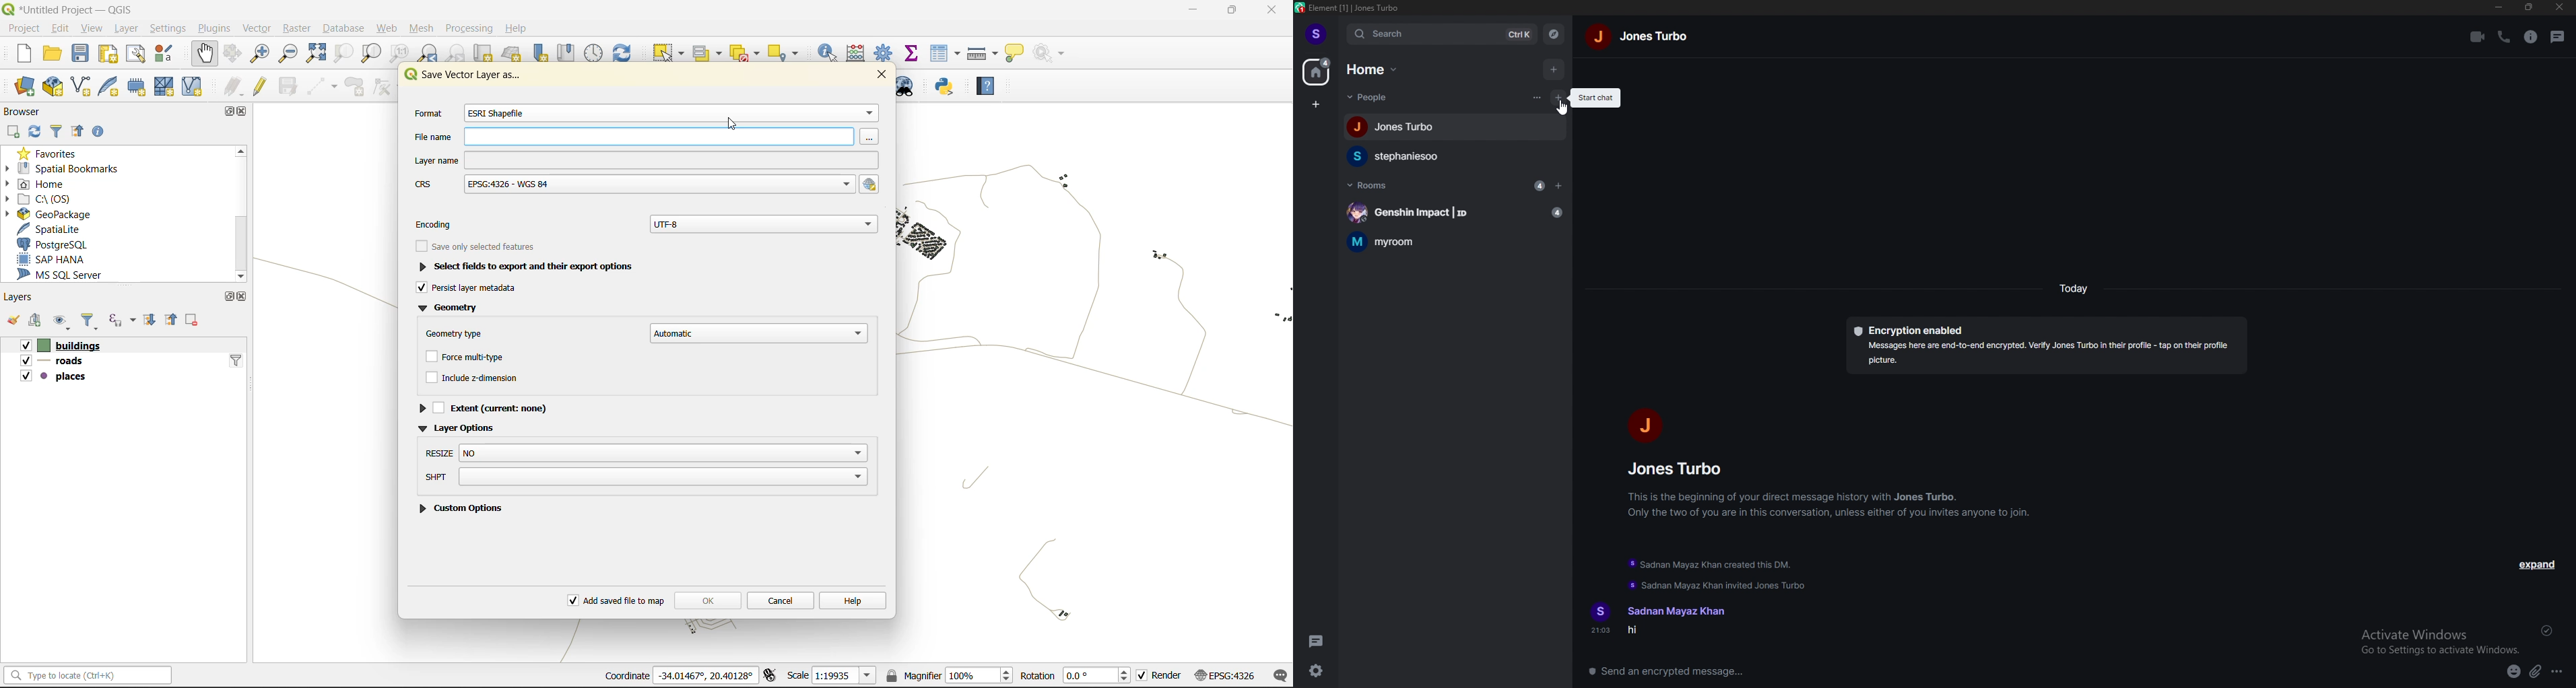 The image size is (2576, 700). I want to click on collapse all, so click(78, 130).